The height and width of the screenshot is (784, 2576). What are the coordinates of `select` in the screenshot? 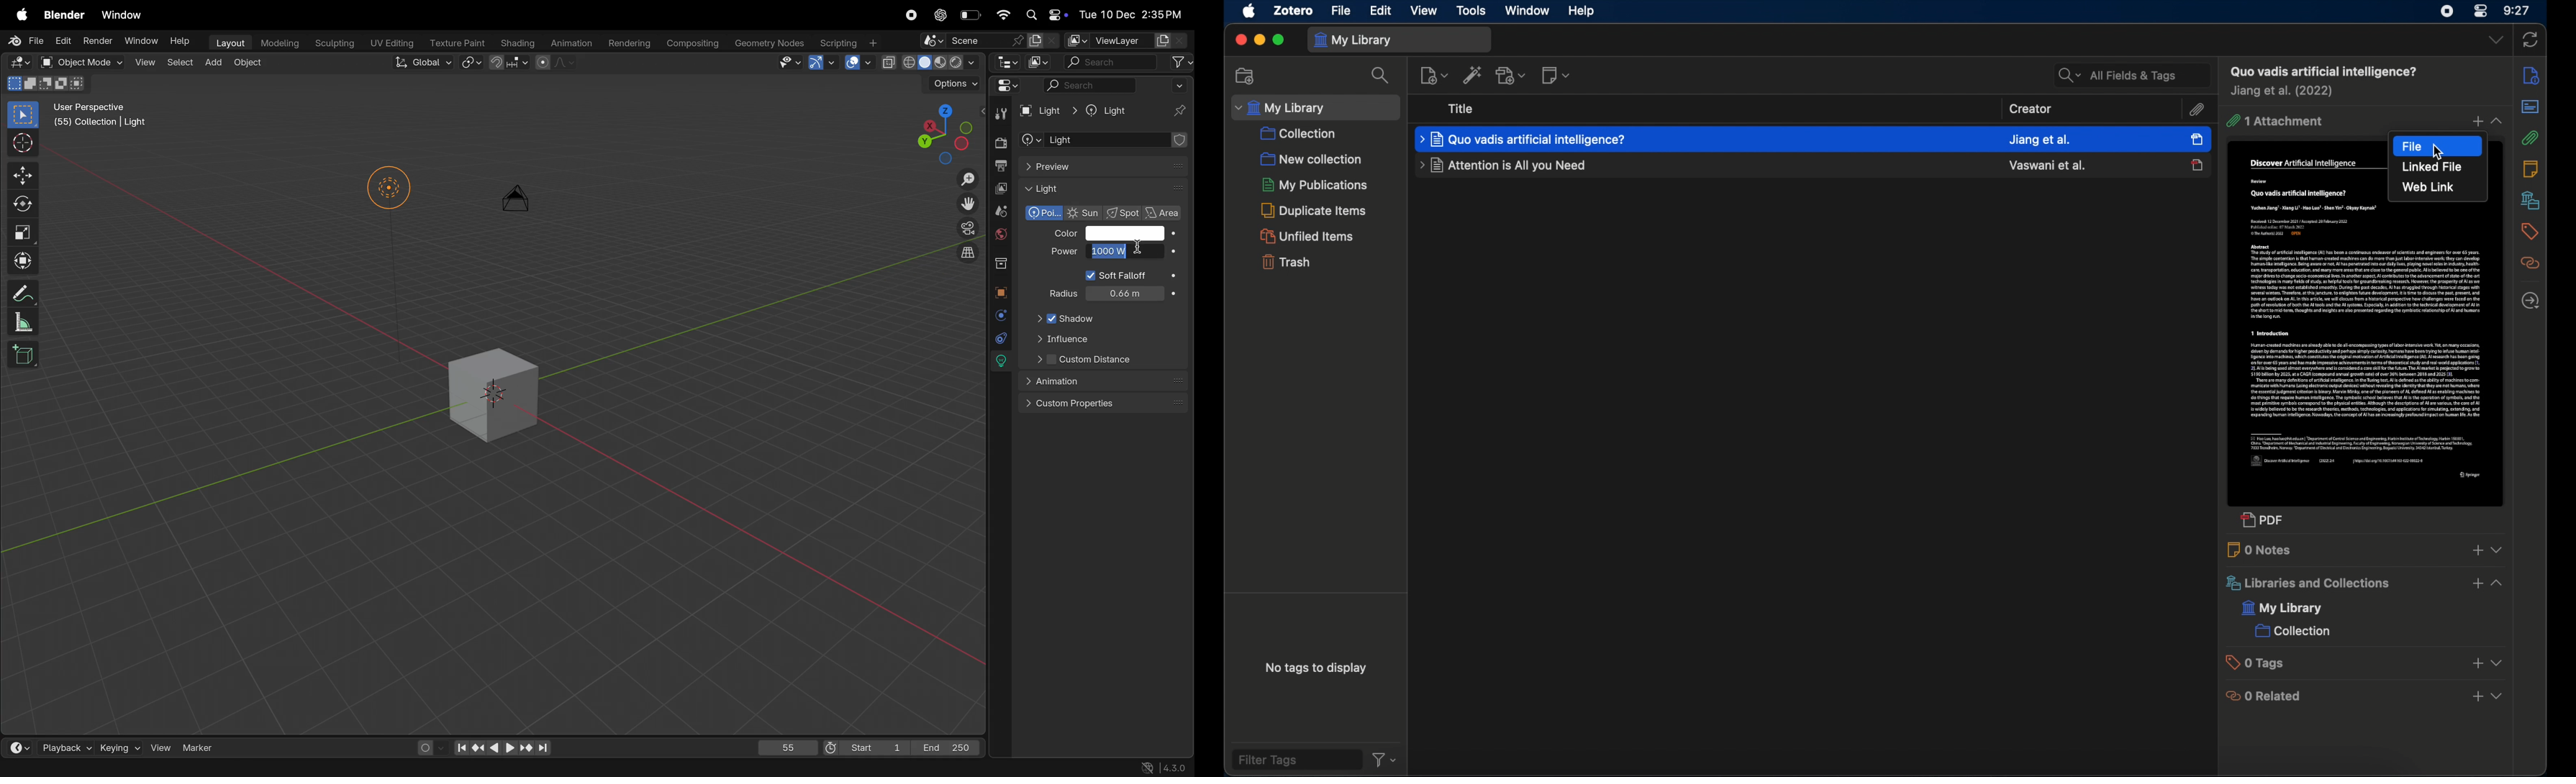 It's located at (24, 768).